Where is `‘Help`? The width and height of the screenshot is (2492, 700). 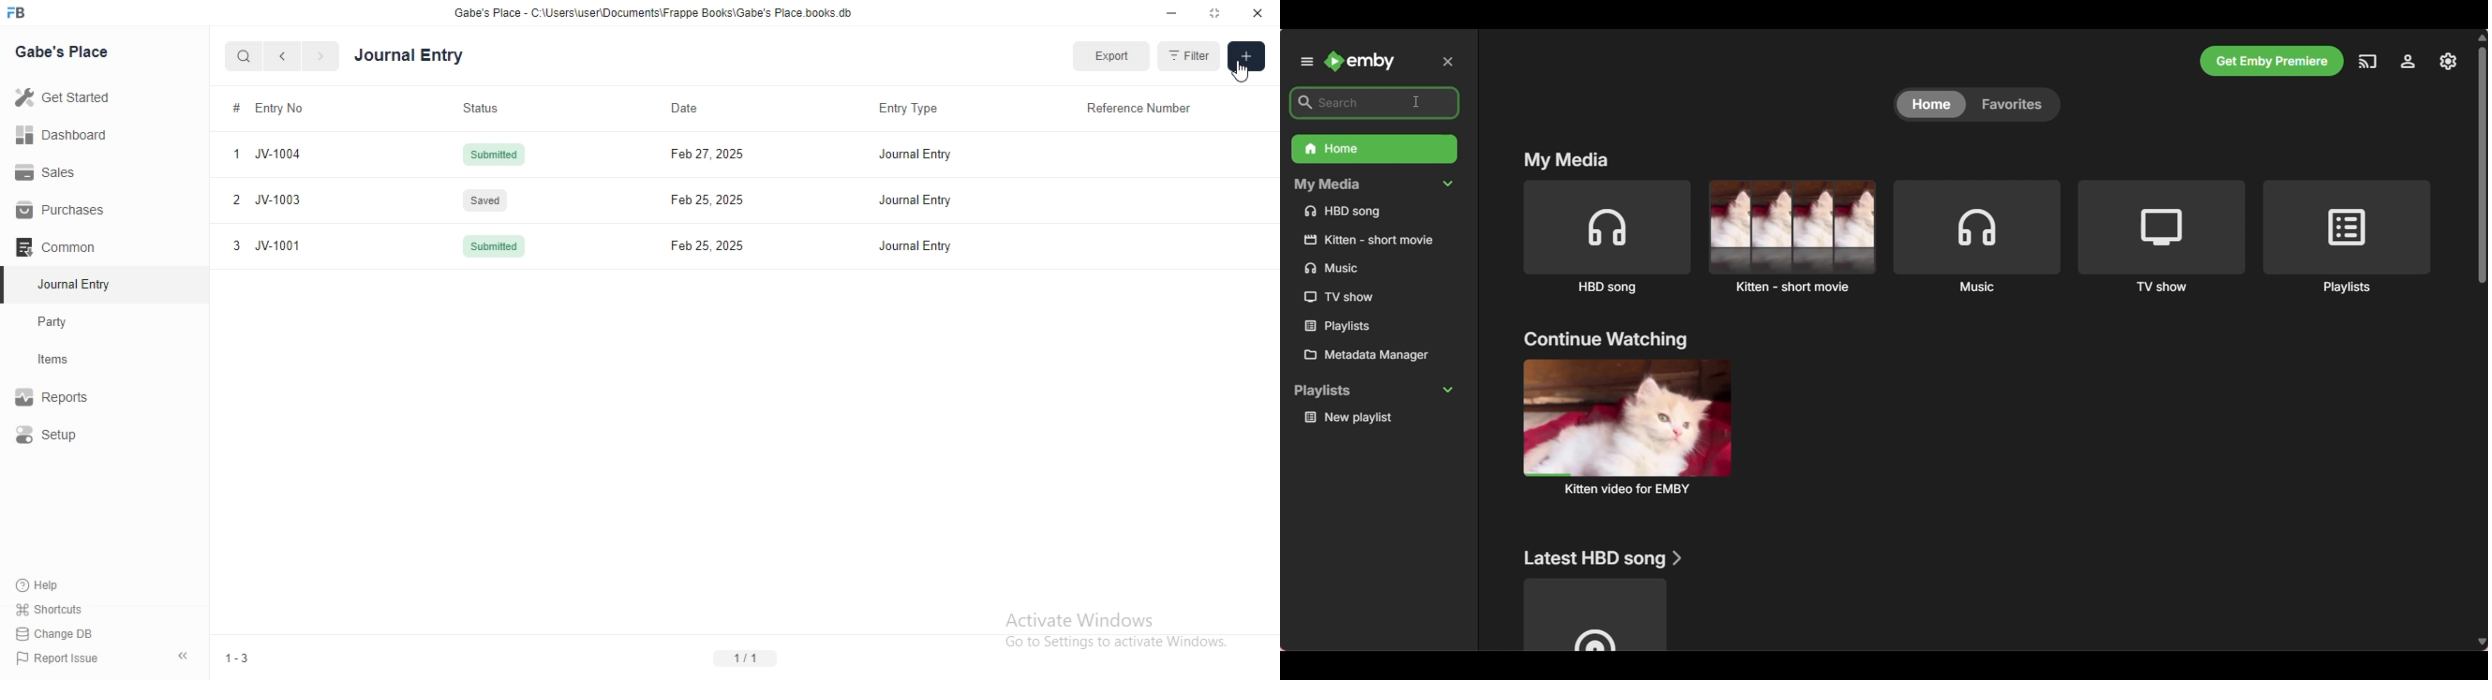
‘Help is located at coordinates (61, 585).